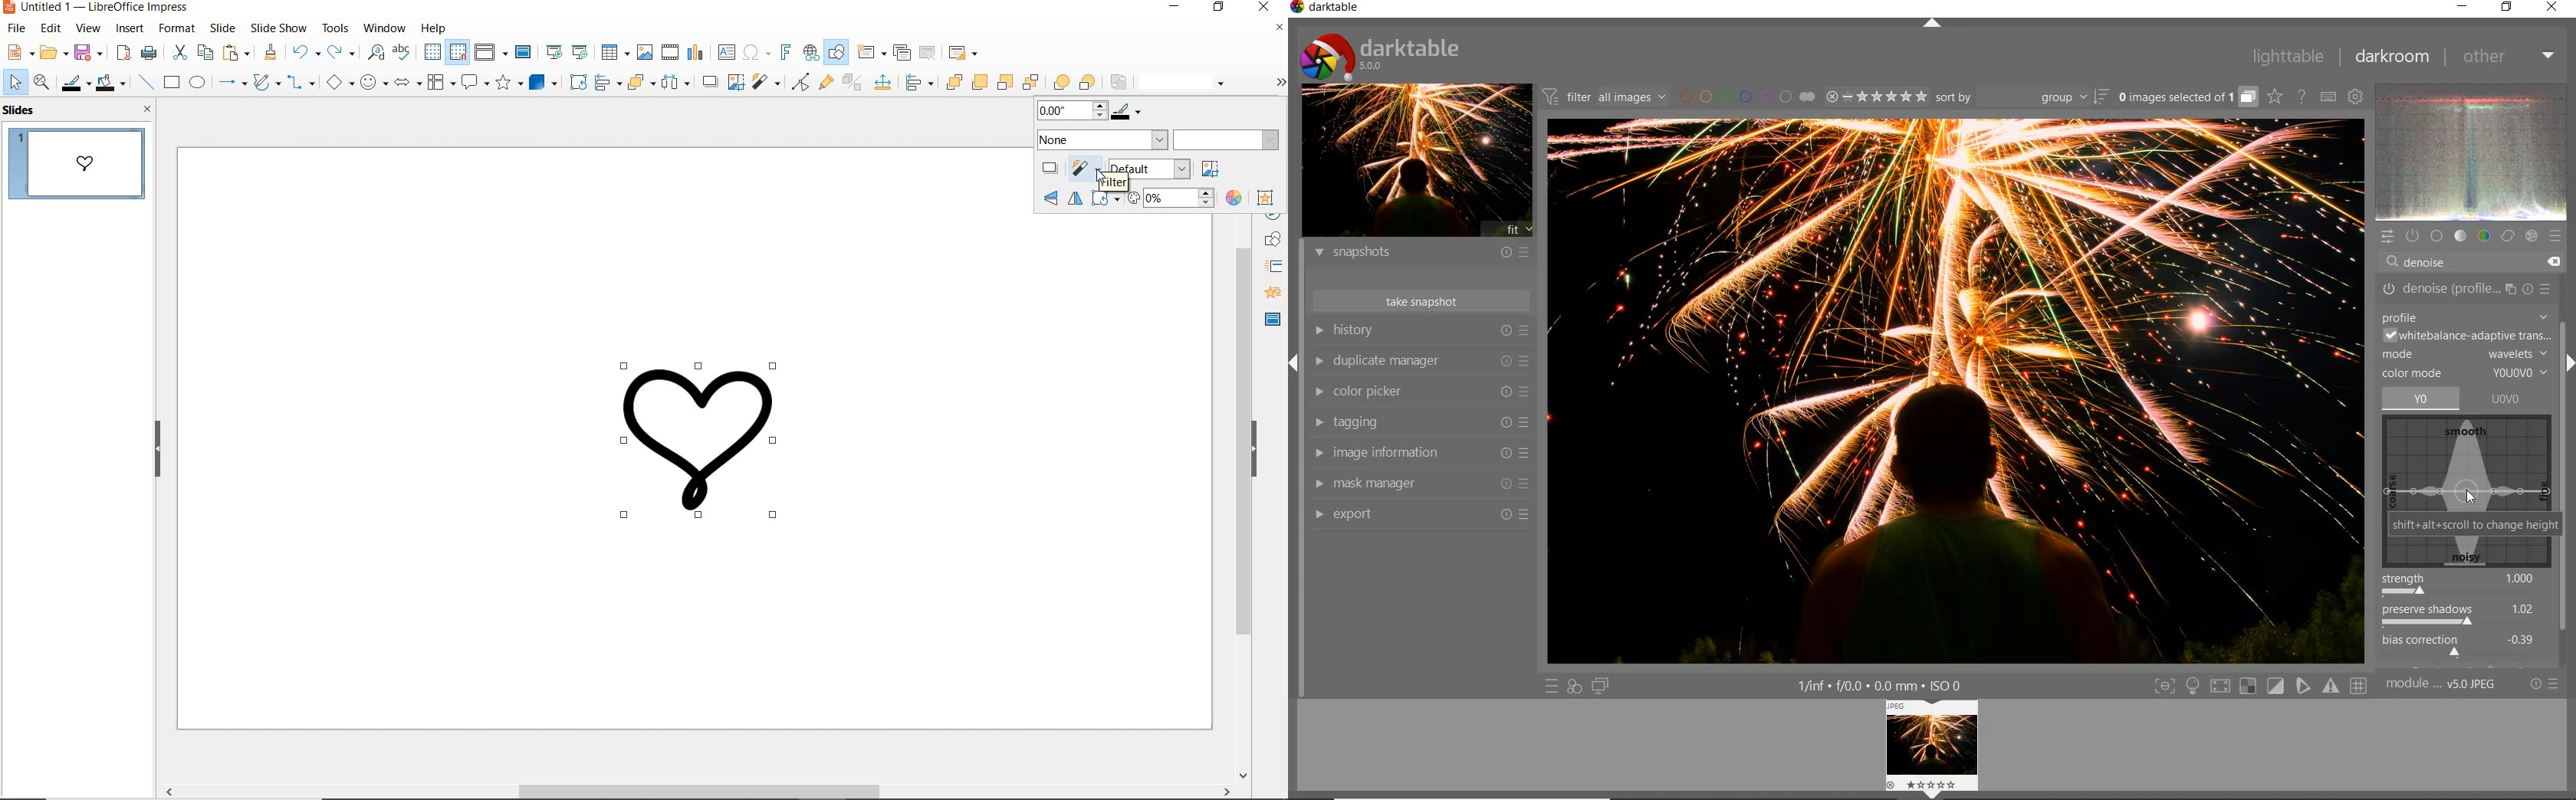 This screenshot has height=812, width=2576. Describe the element at coordinates (852, 84) in the screenshot. I see `toggle extrusion` at that location.